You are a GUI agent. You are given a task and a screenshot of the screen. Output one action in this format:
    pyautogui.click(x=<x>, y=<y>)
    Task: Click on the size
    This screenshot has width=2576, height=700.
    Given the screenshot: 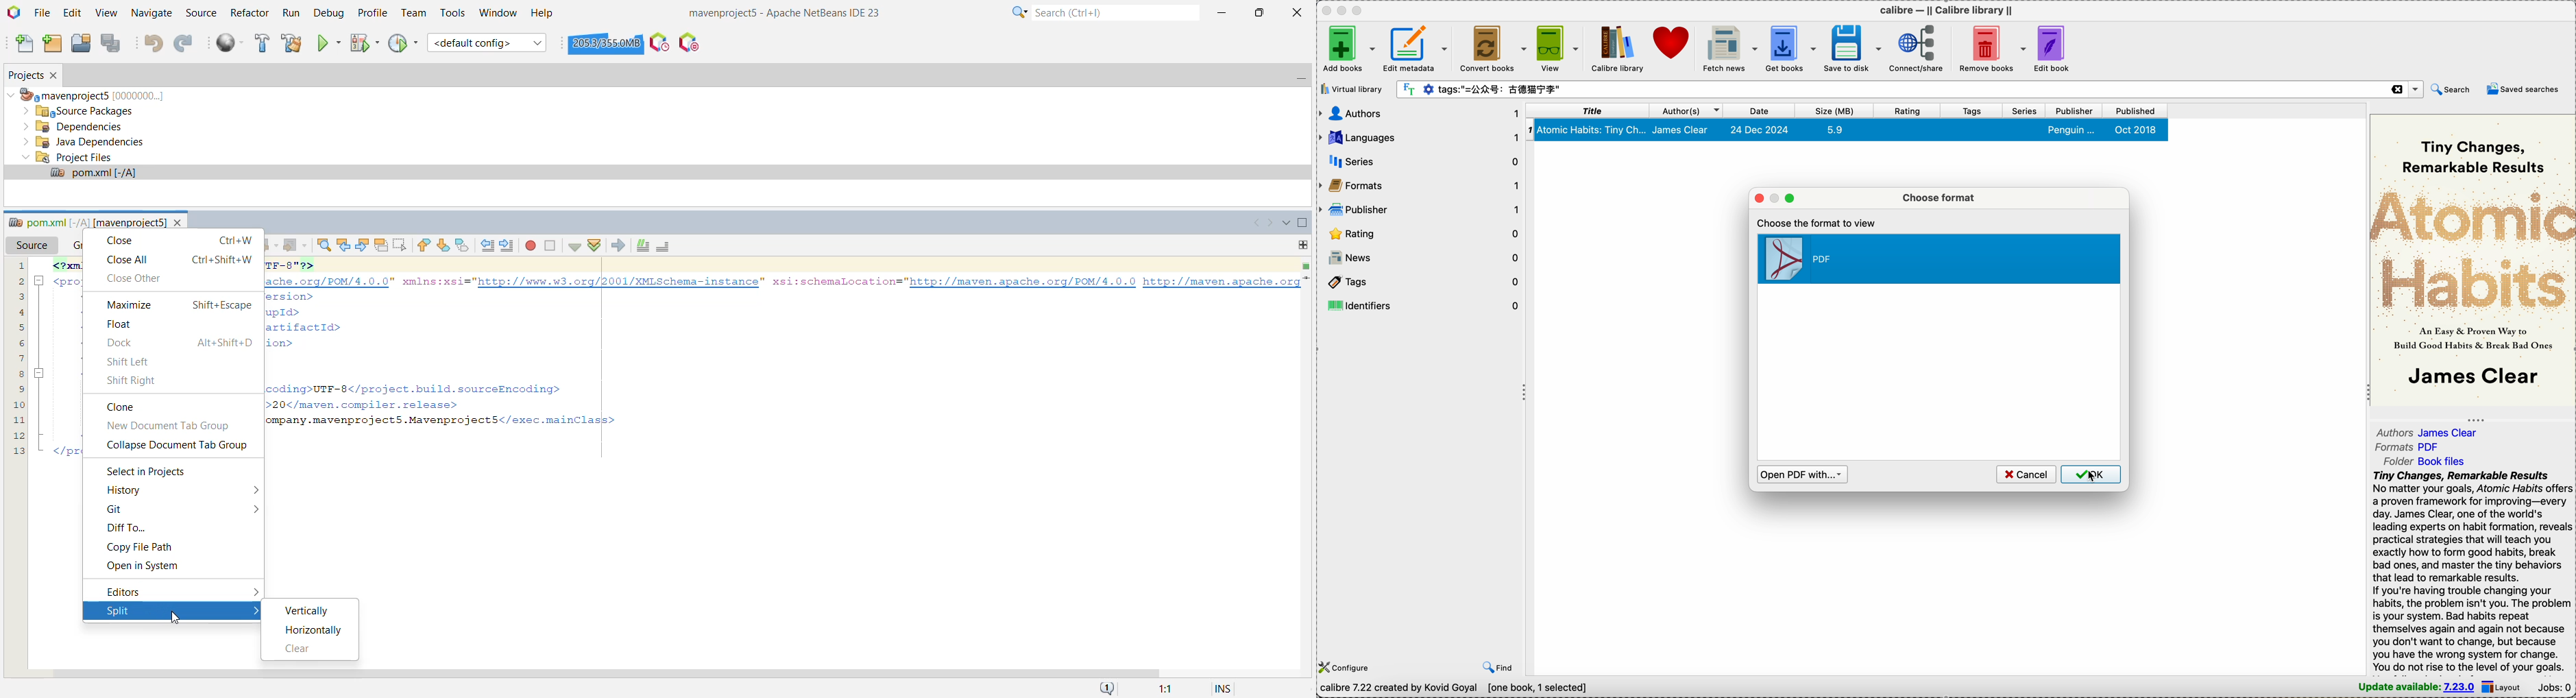 What is the action you would take?
    pyautogui.click(x=1835, y=110)
    